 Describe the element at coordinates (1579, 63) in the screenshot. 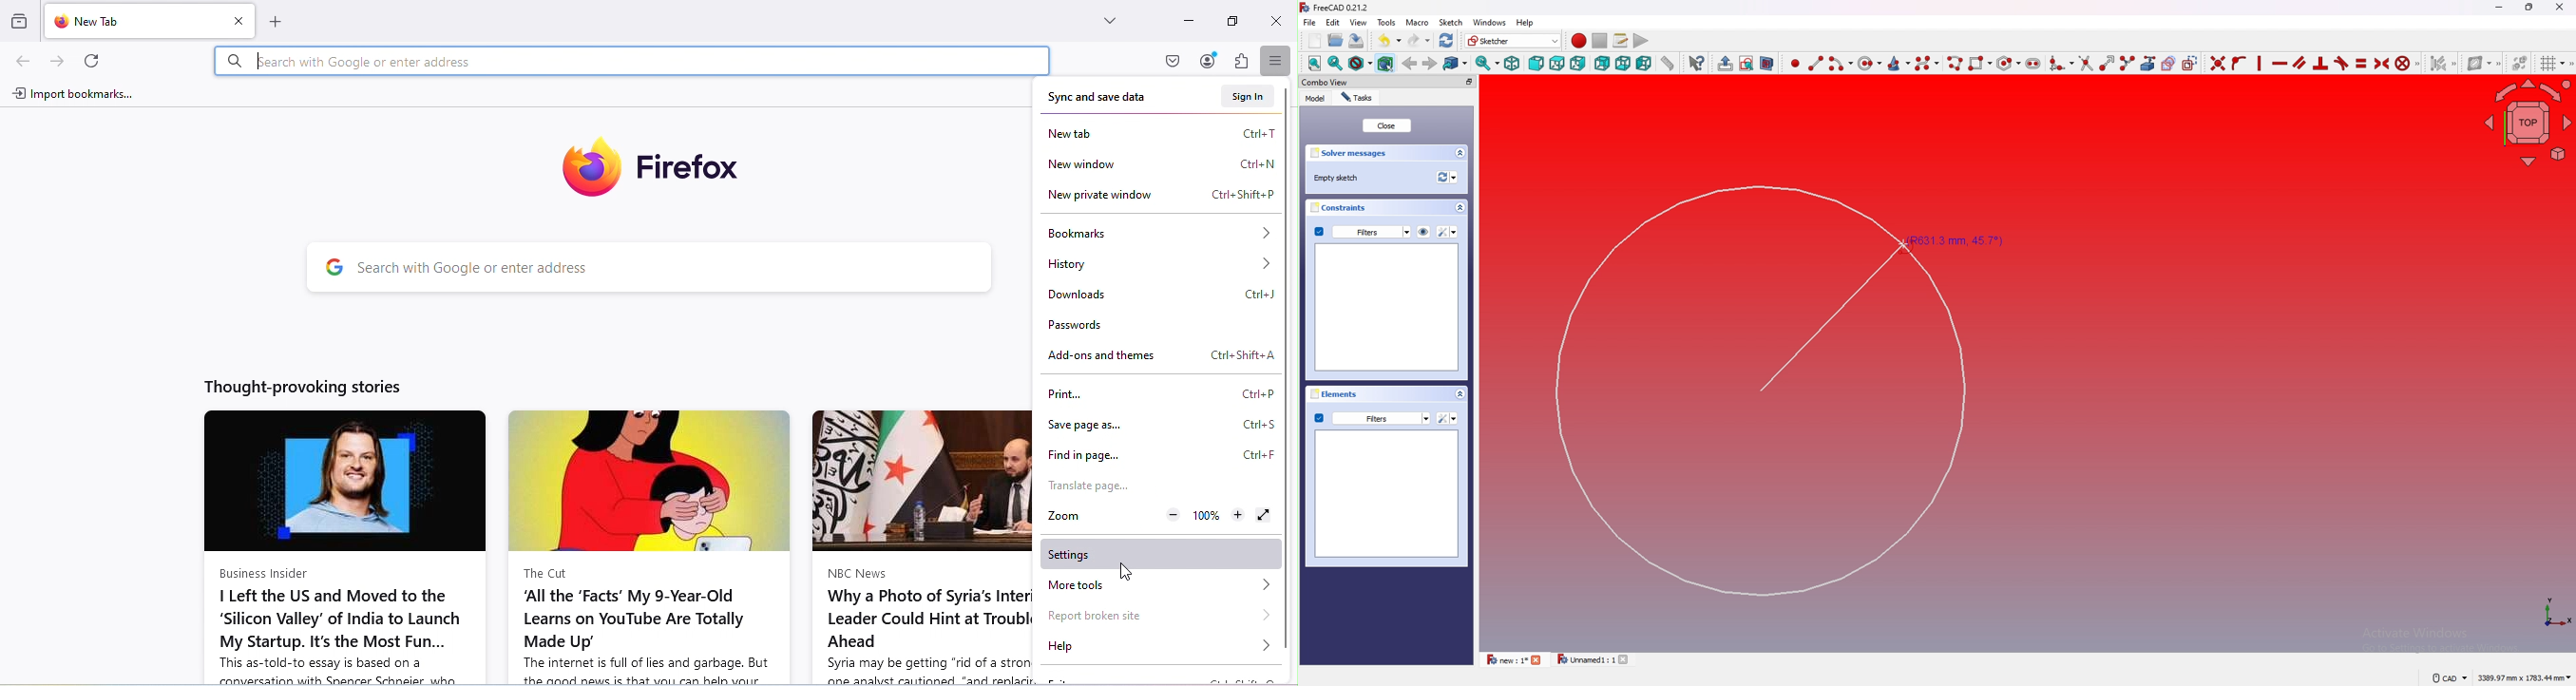

I see `right` at that location.